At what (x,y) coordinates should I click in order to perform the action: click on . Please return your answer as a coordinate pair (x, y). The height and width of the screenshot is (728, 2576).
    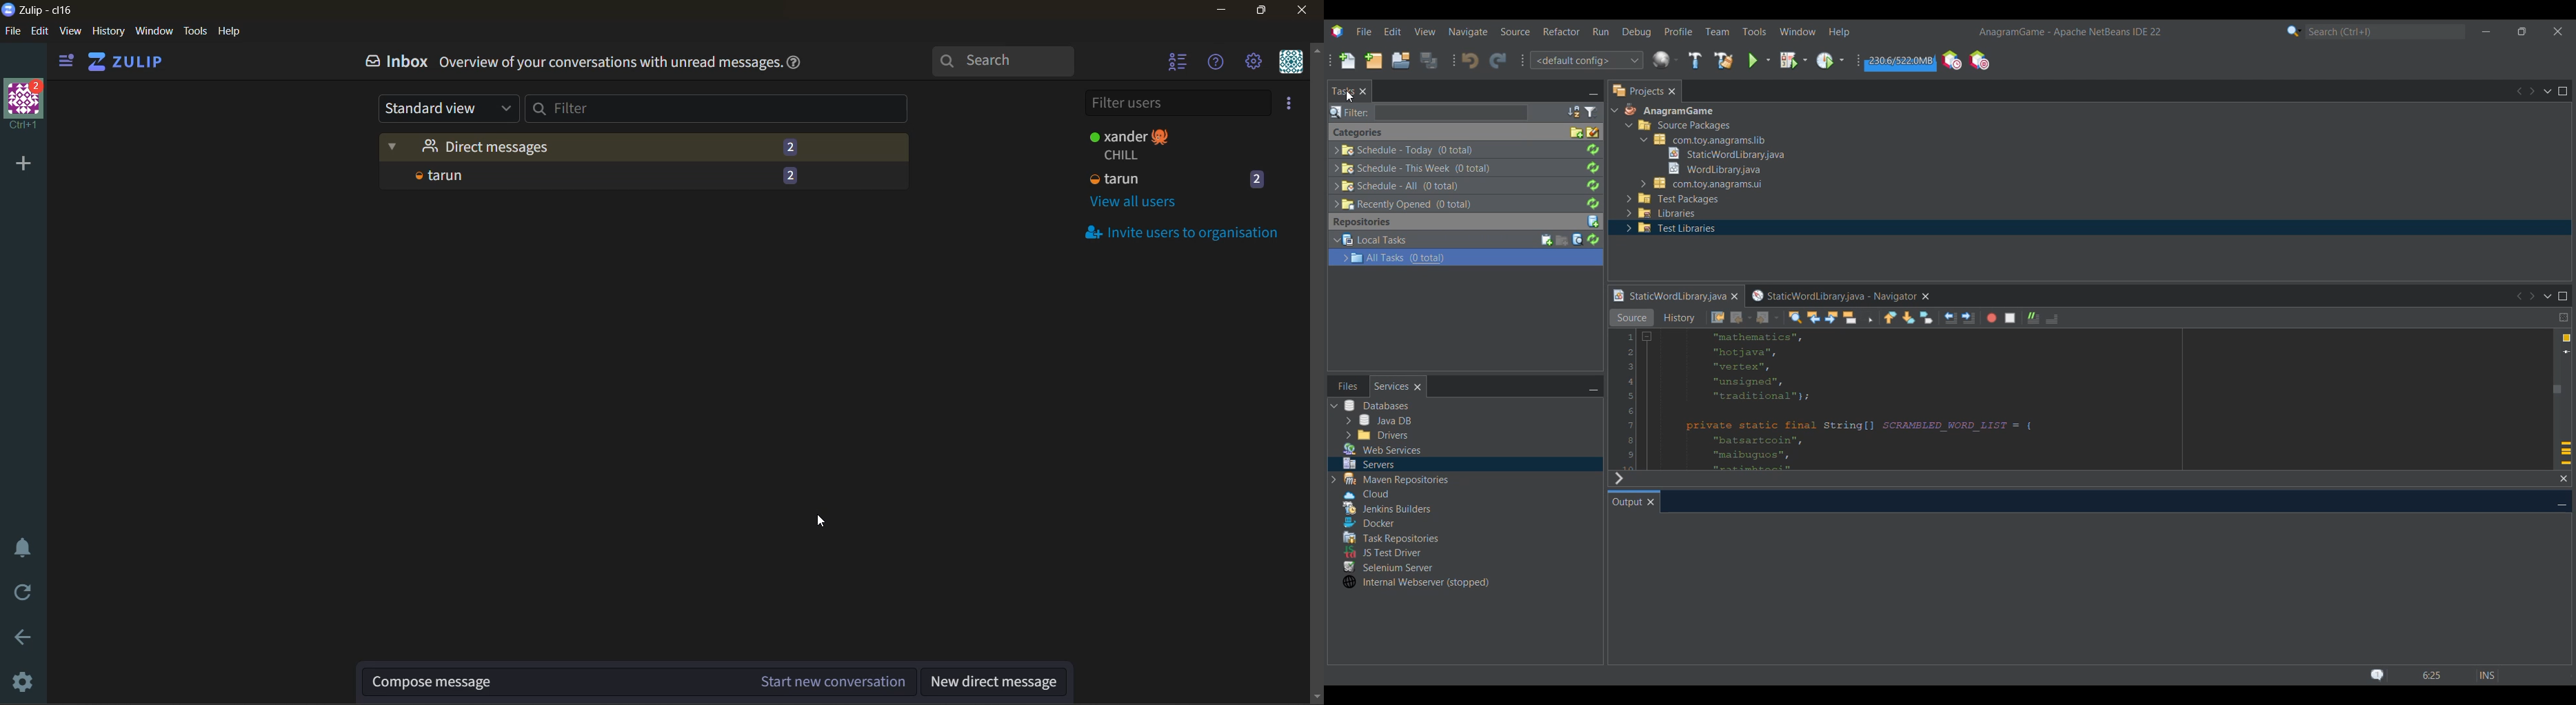
    Looking at the image, I should click on (1415, 582).